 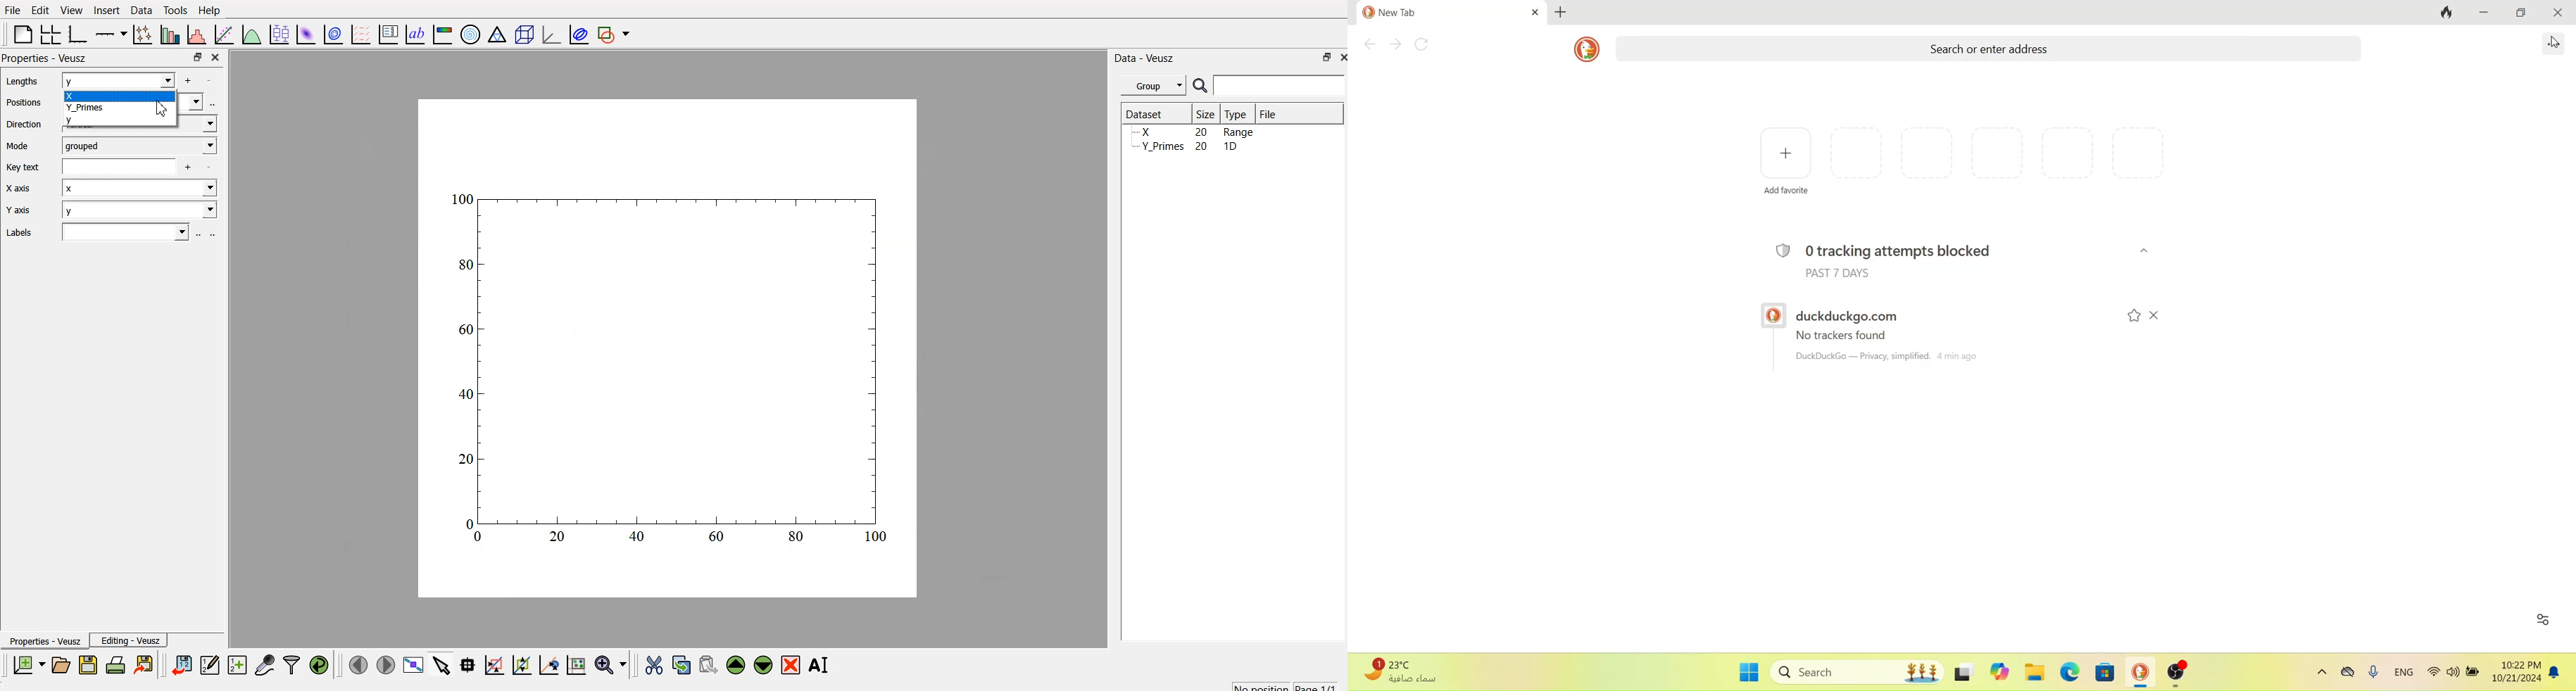 I want to click on base graph, so click(x=75, y=32).